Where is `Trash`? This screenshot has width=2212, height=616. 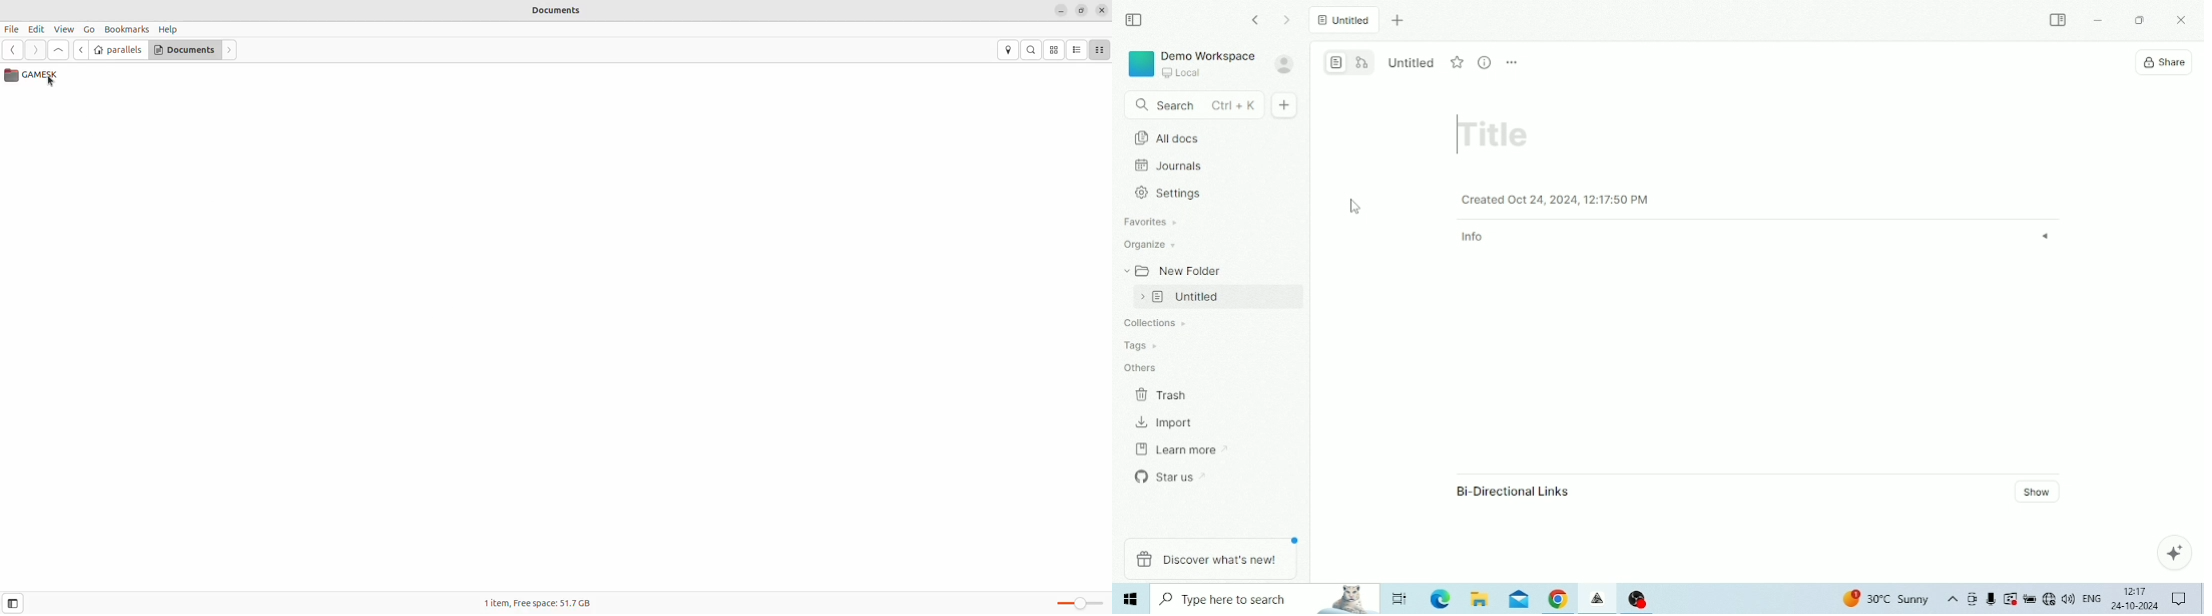 Trash is located at coordinates (1167, 394).